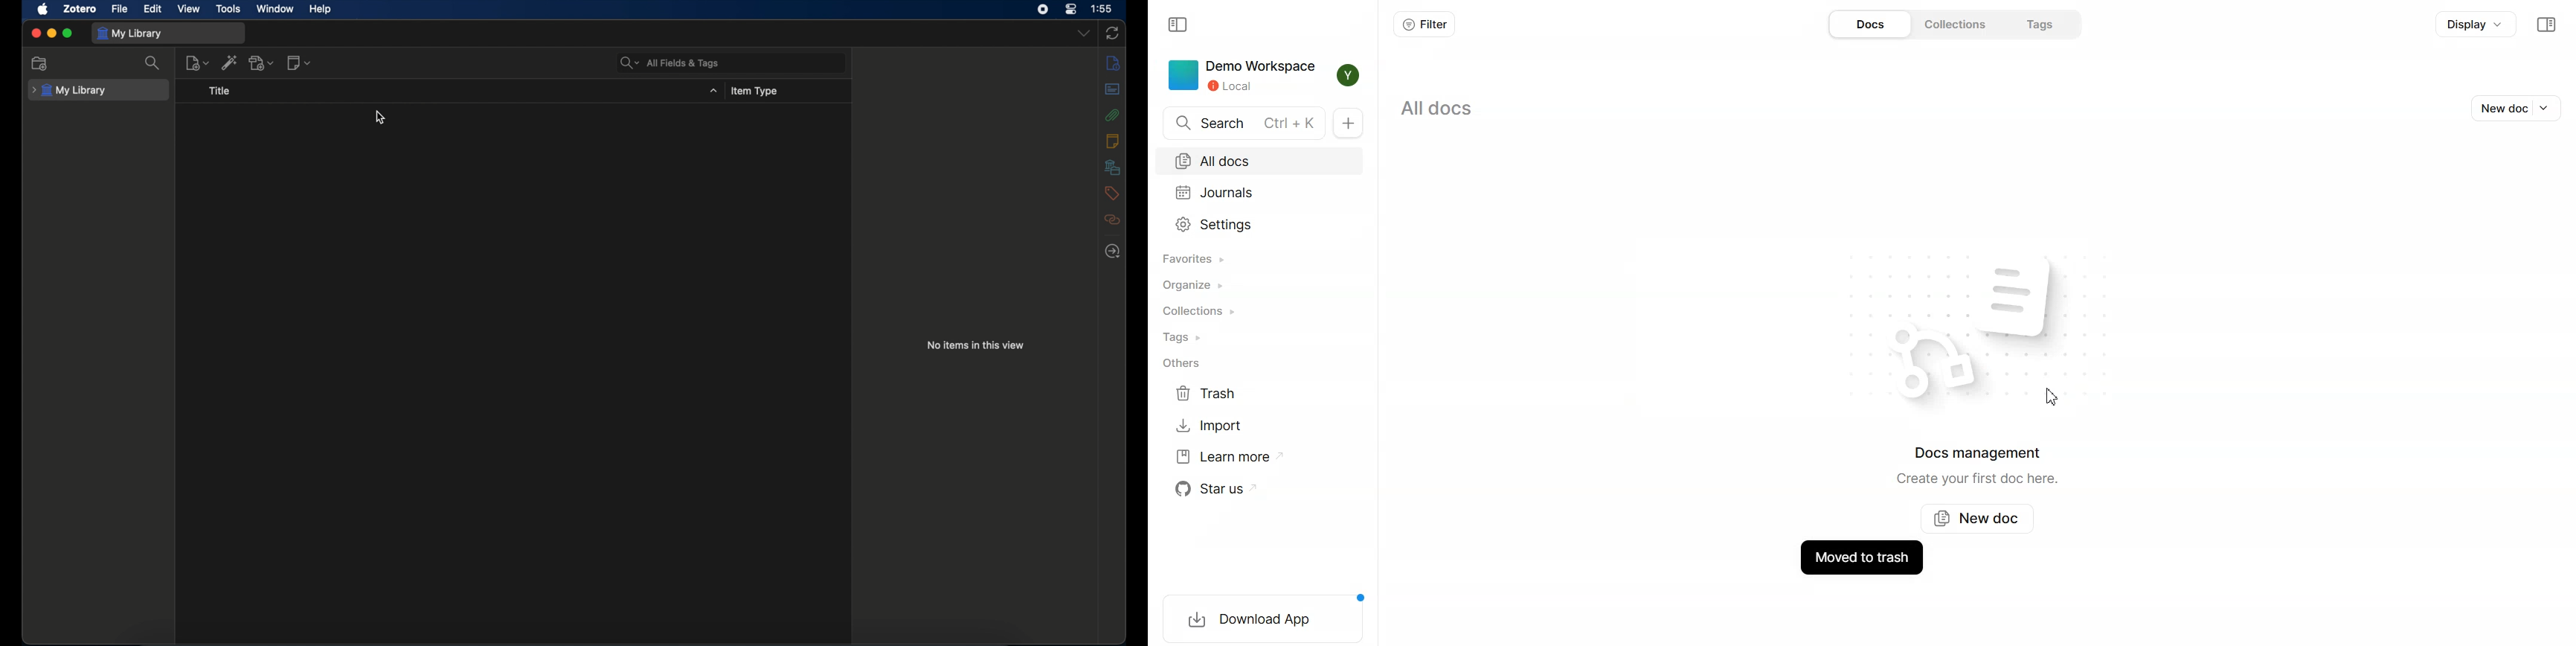 The height and width of the screenshot is (672, 2576). What do you see at coordinates (1102, 8) in the screenshot?
I see `time` at bounding box center [1102, 8].